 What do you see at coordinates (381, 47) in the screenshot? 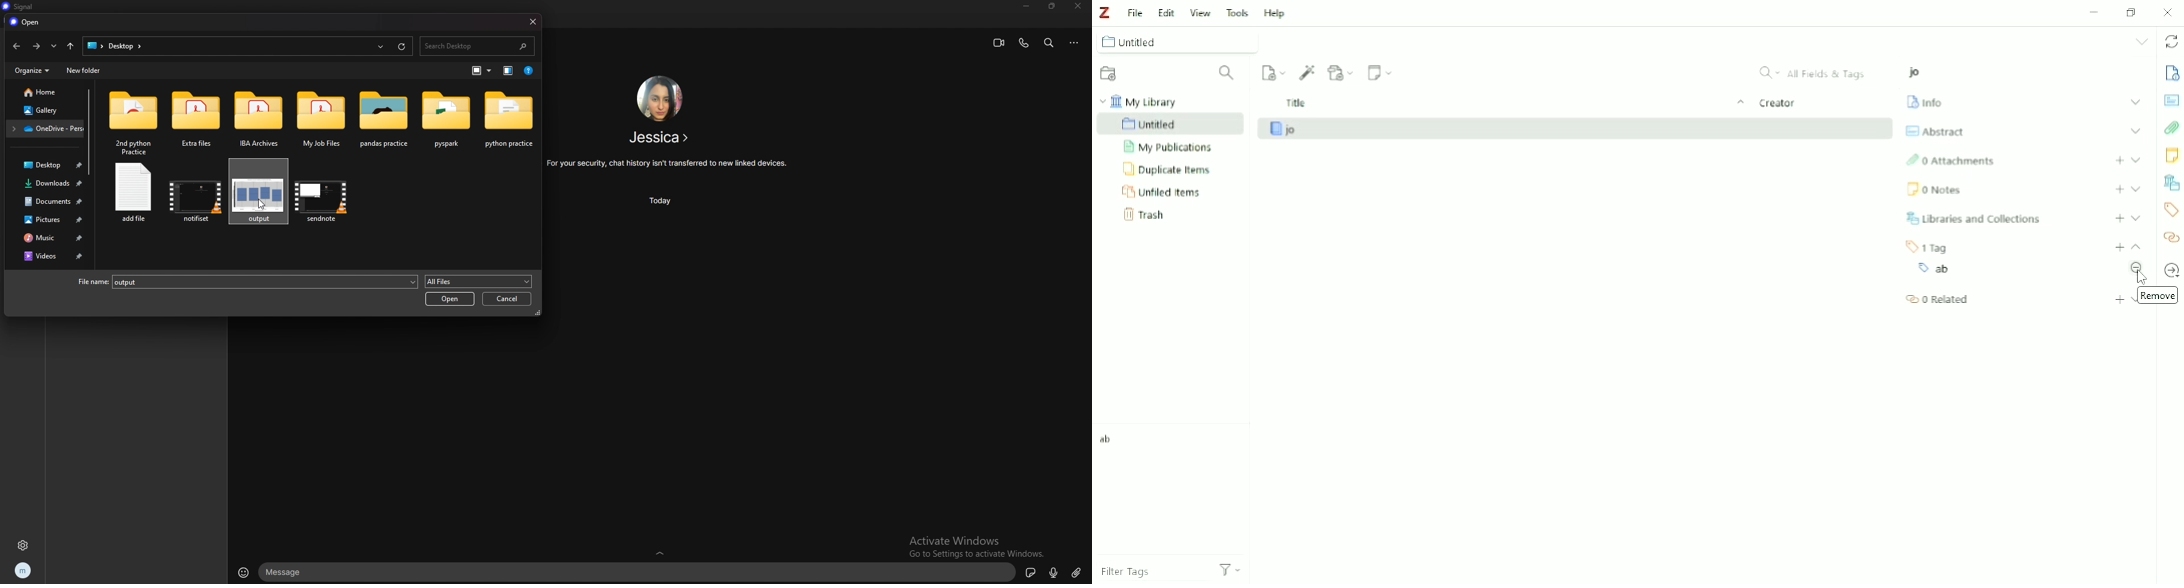
I see `recents` at bounding box center [381, 47].